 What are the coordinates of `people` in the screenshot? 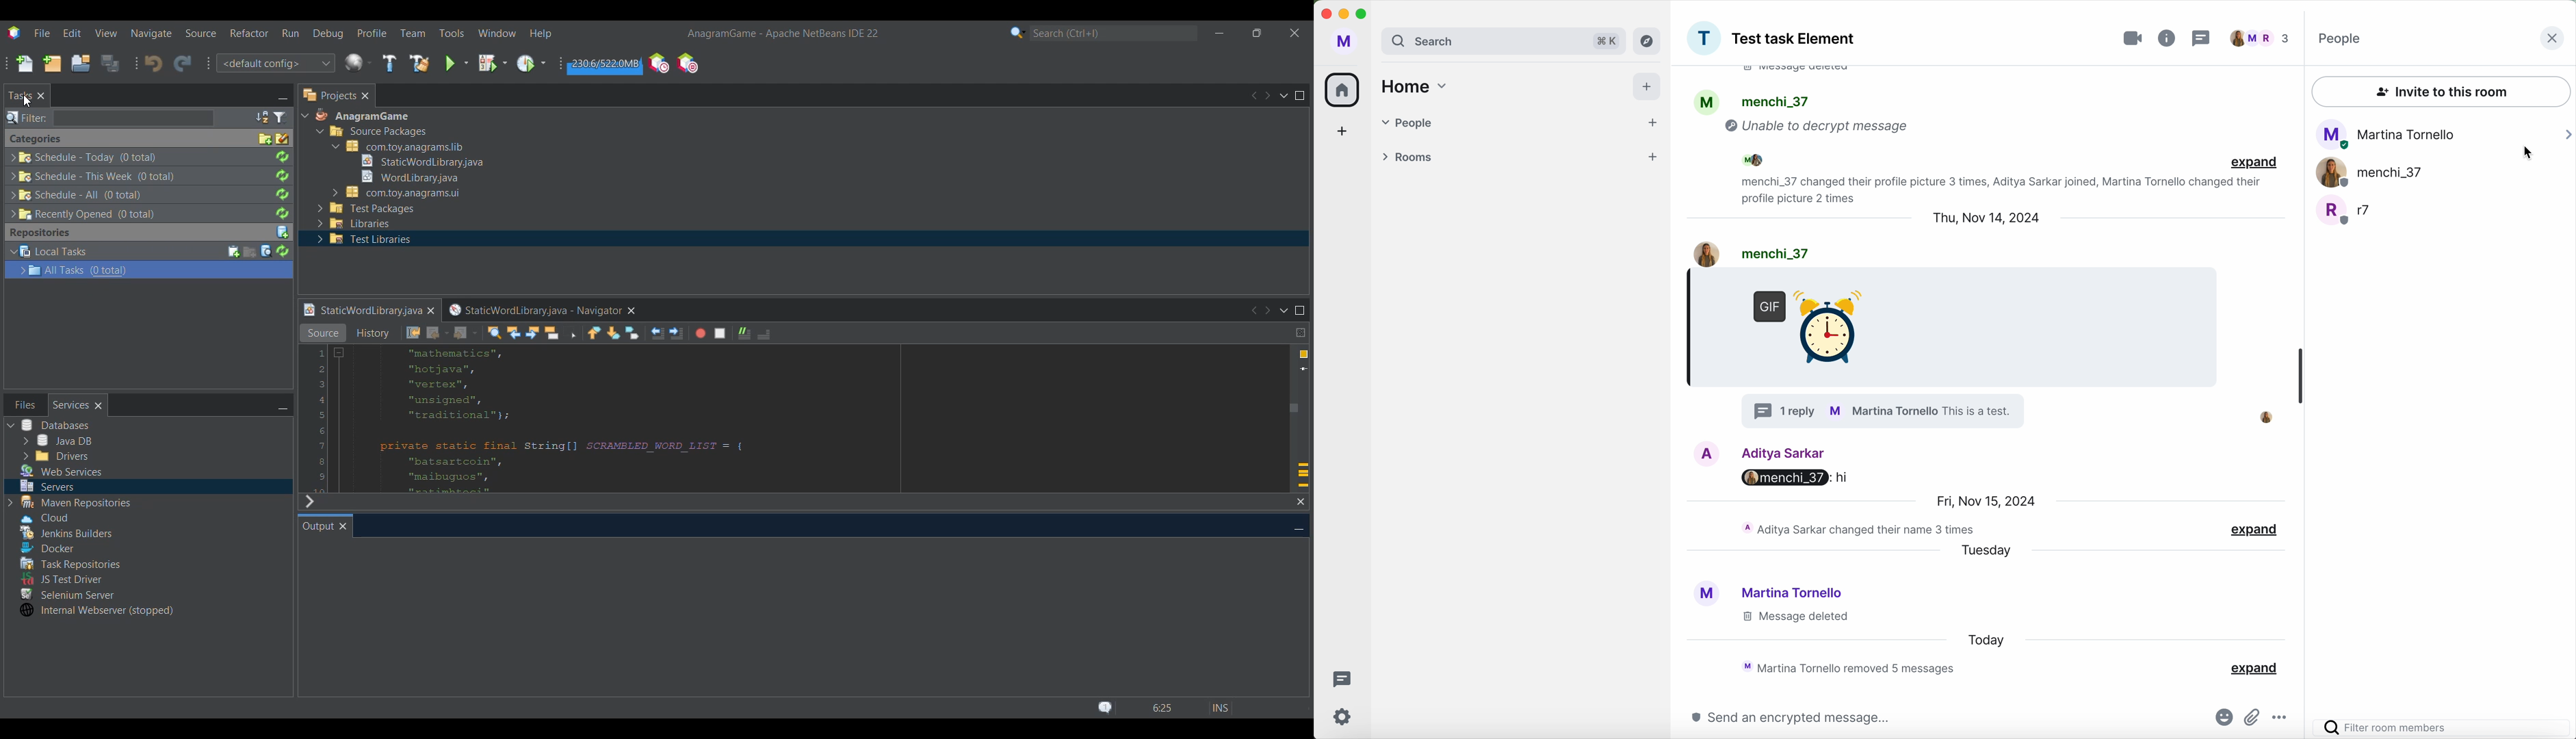 It's located at (2262, 38).